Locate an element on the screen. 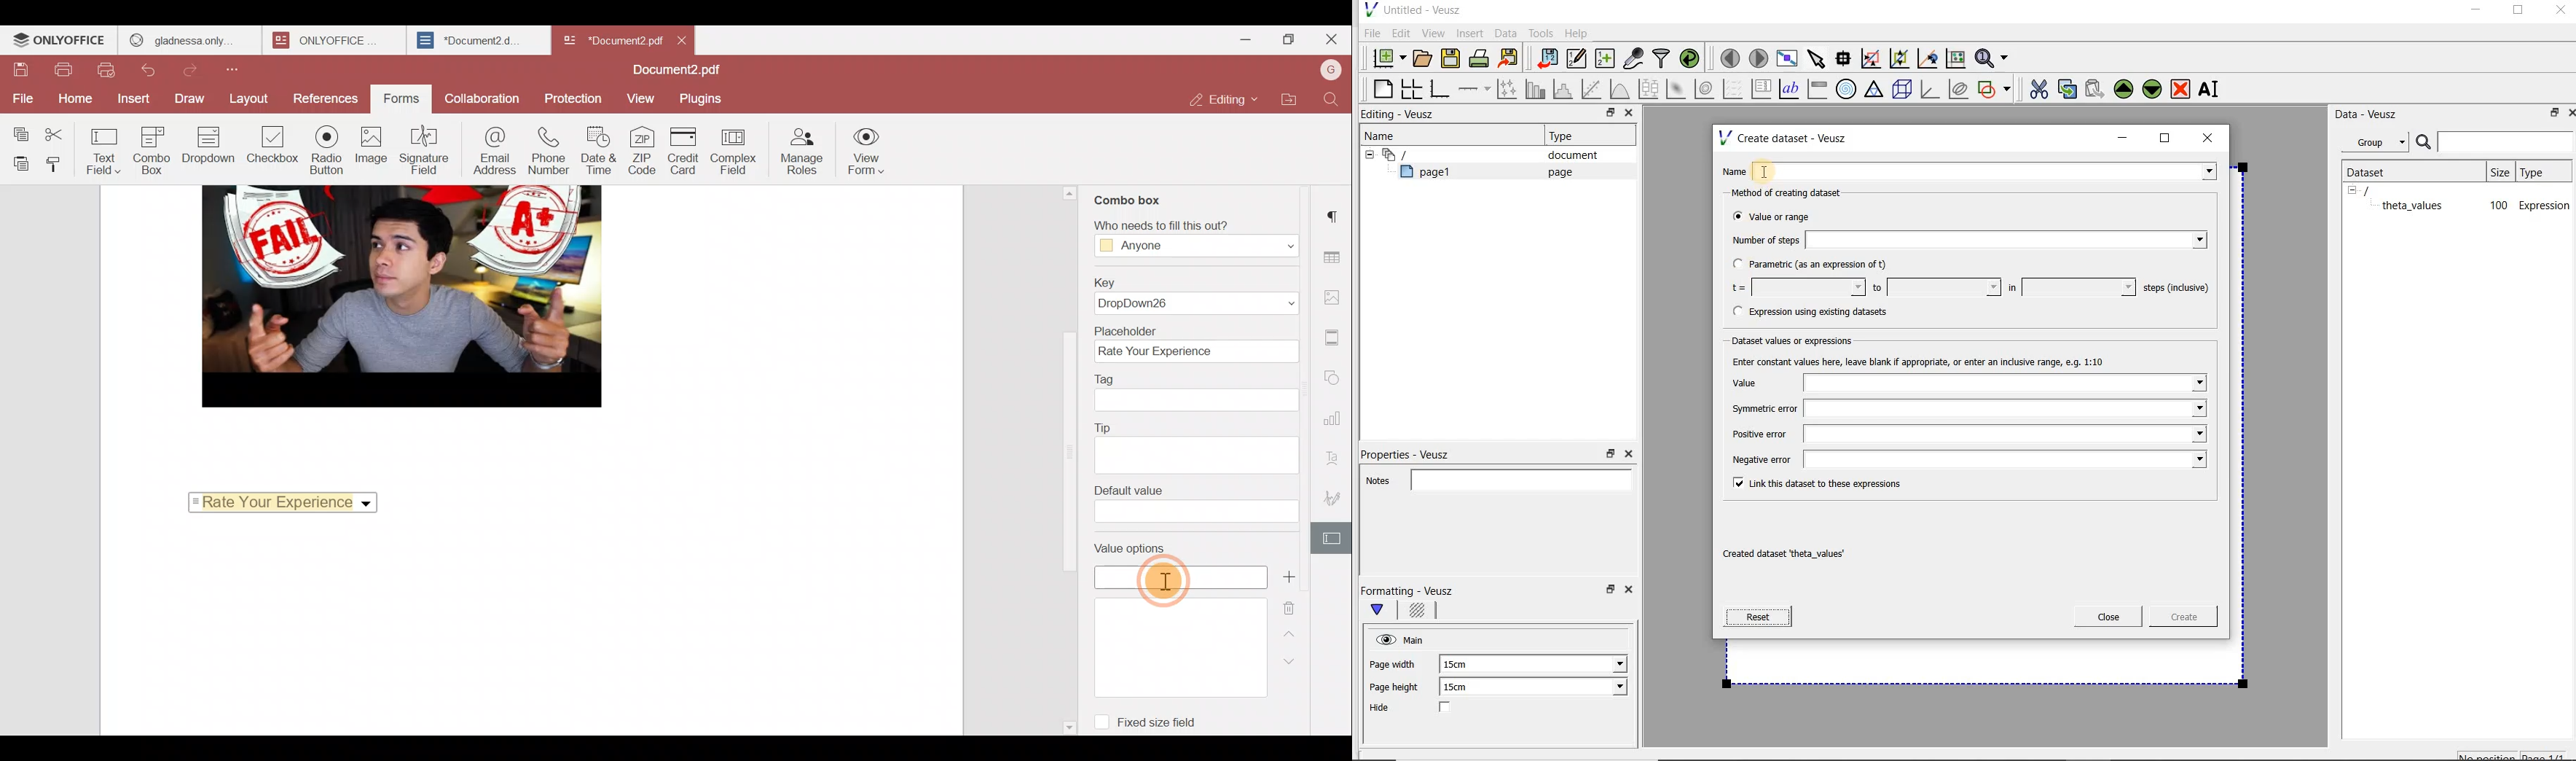  Chart settings is located at coordinates (1336, 420).